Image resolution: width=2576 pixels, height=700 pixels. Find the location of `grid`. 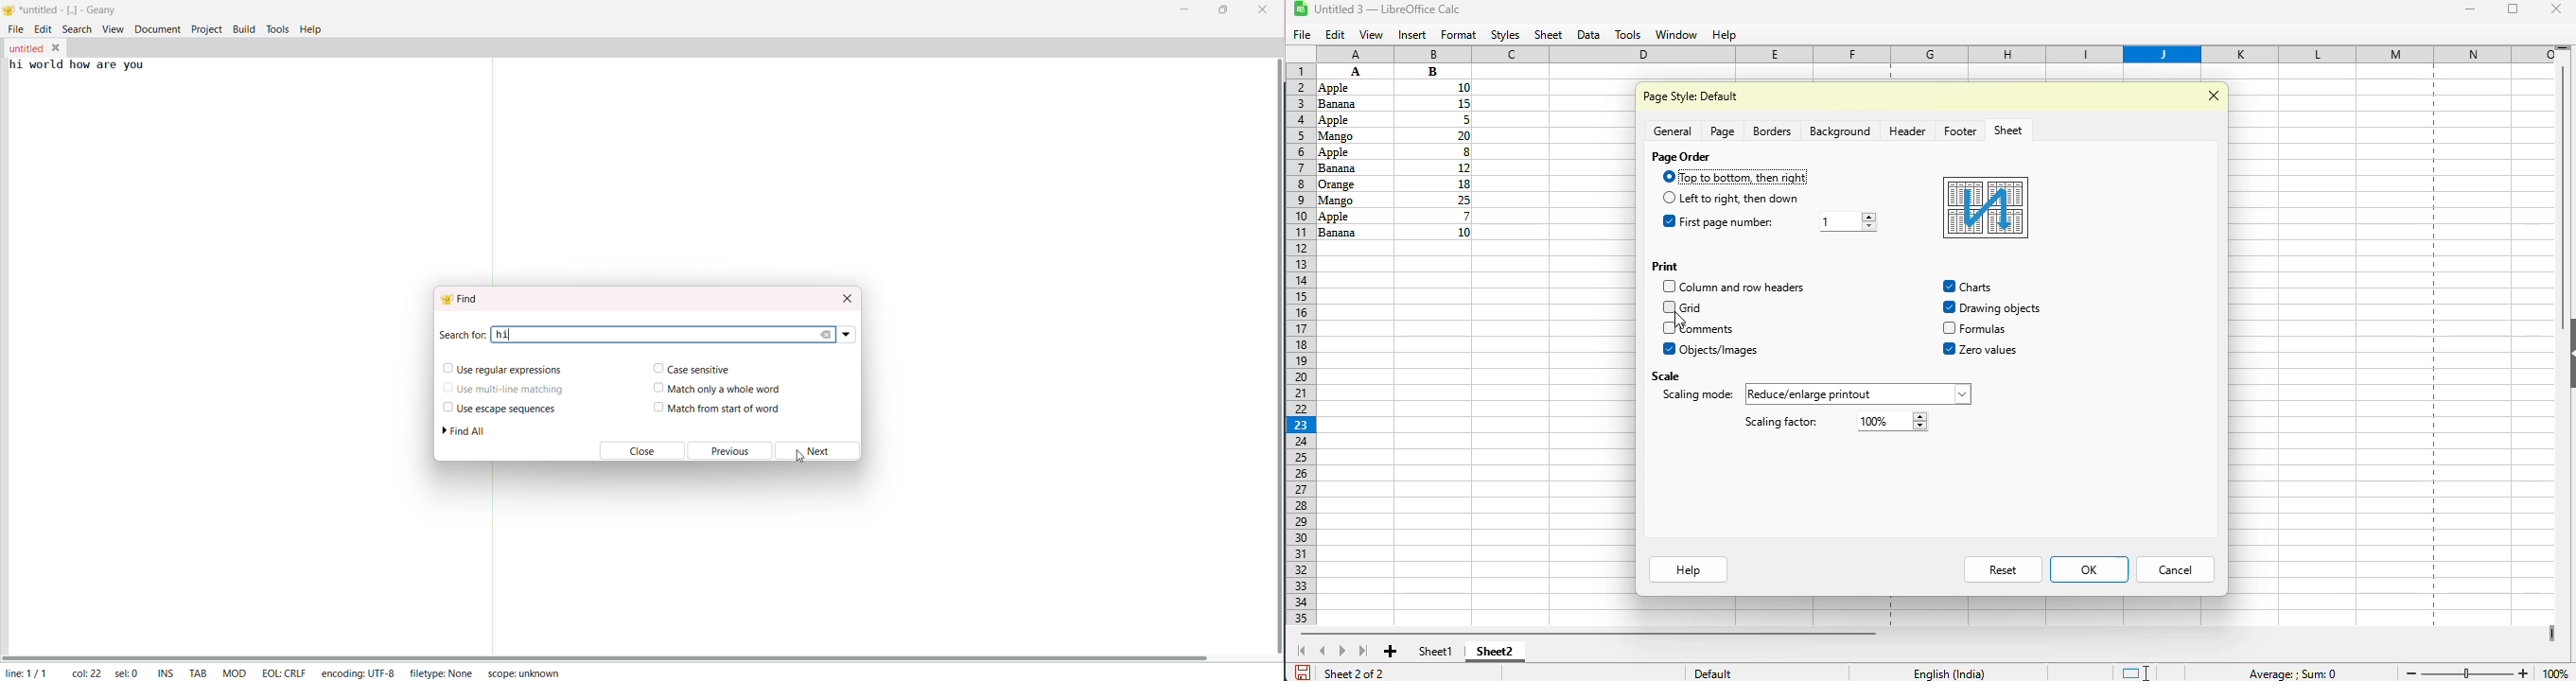

grid is located at coordinates (1692, 307).